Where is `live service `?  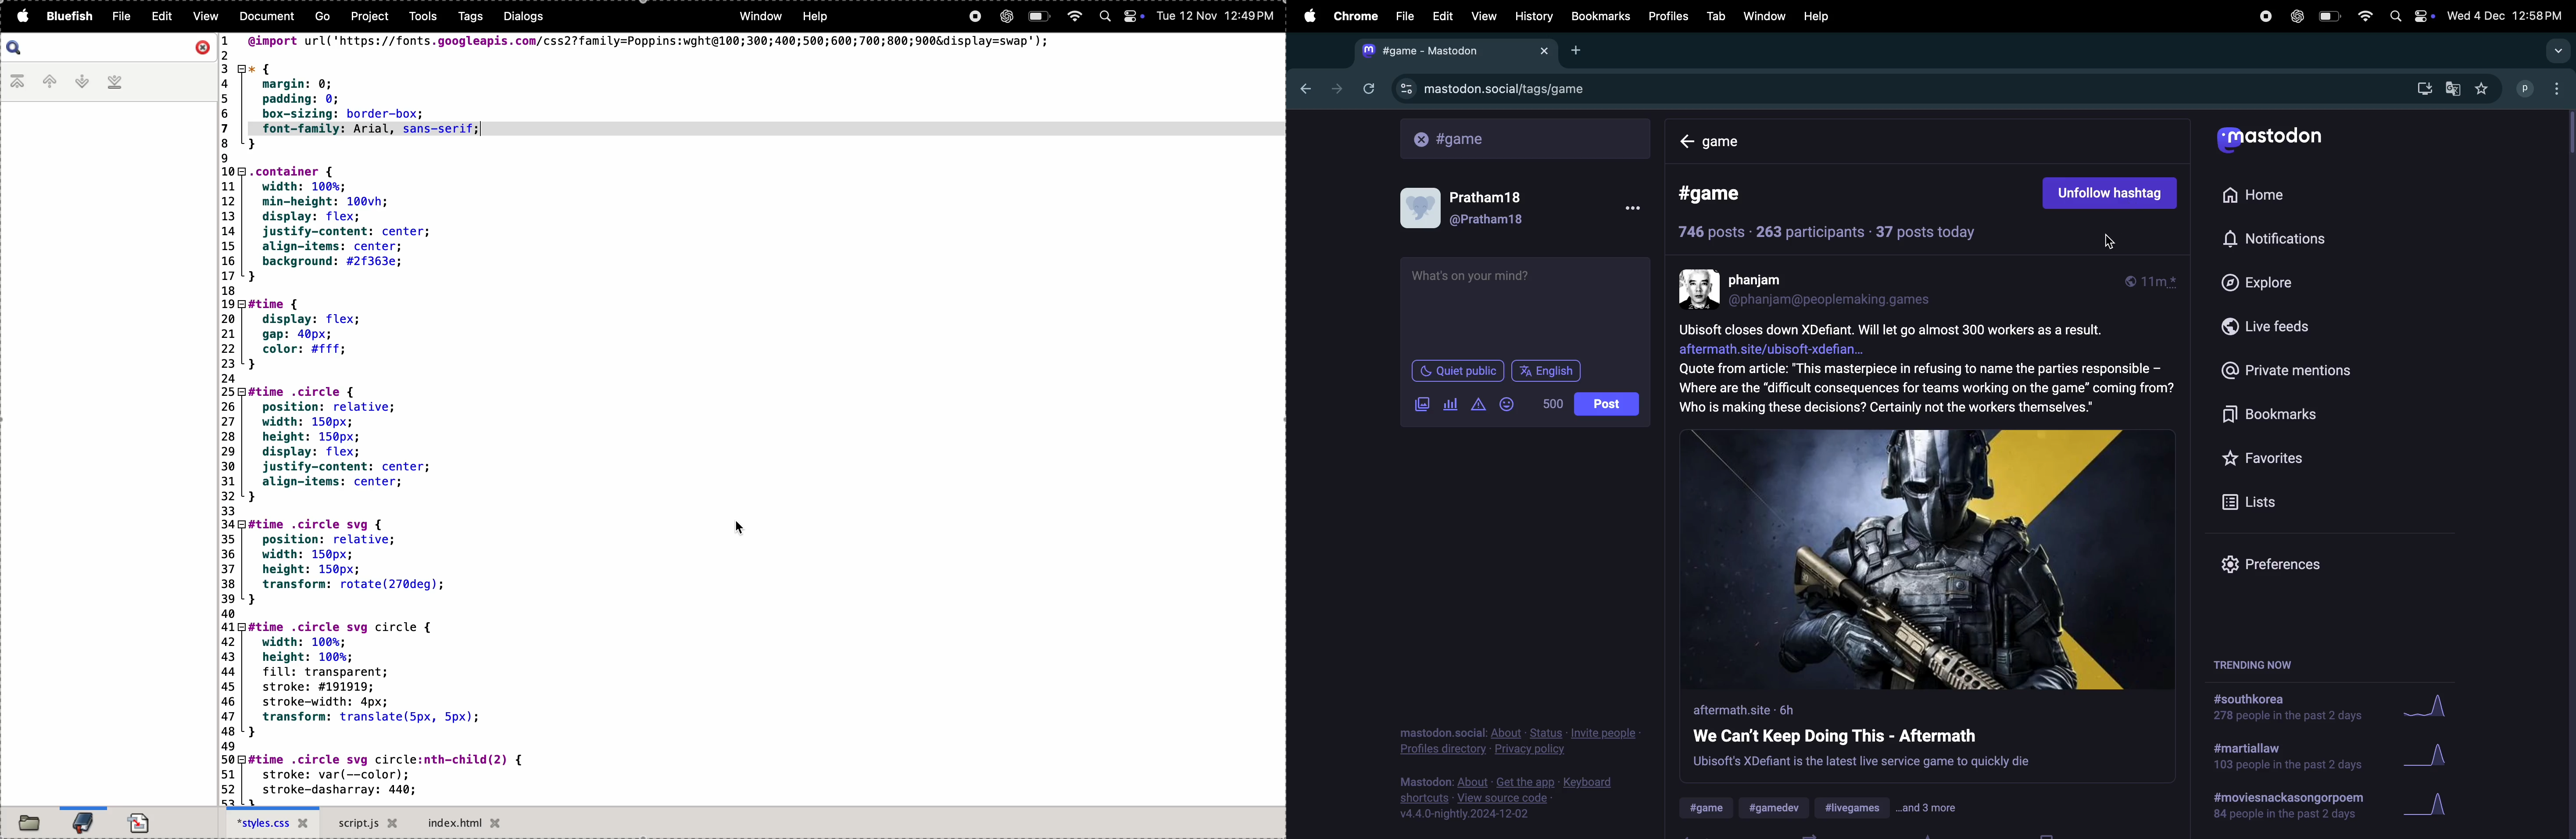 live service  is located at coordinates (1862, 763).